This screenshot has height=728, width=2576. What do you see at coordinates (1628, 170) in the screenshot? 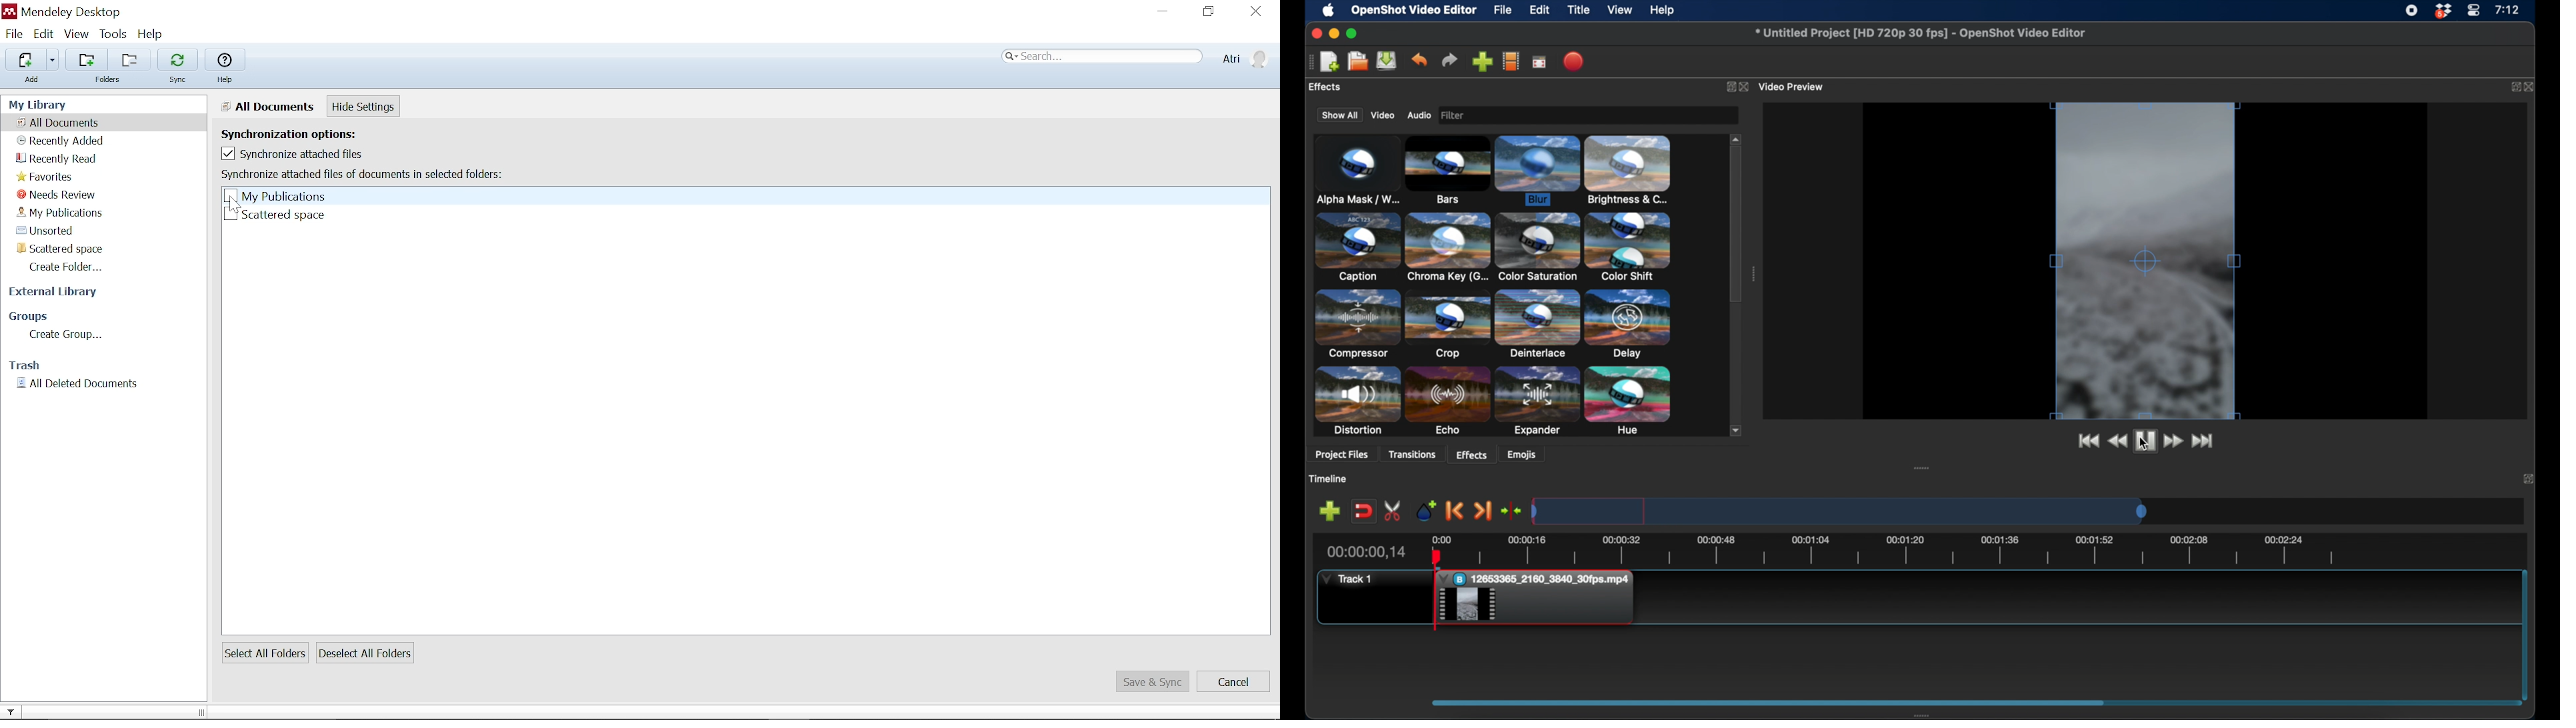
I see `brightness & contrast` at bounding box center [1628, 170].